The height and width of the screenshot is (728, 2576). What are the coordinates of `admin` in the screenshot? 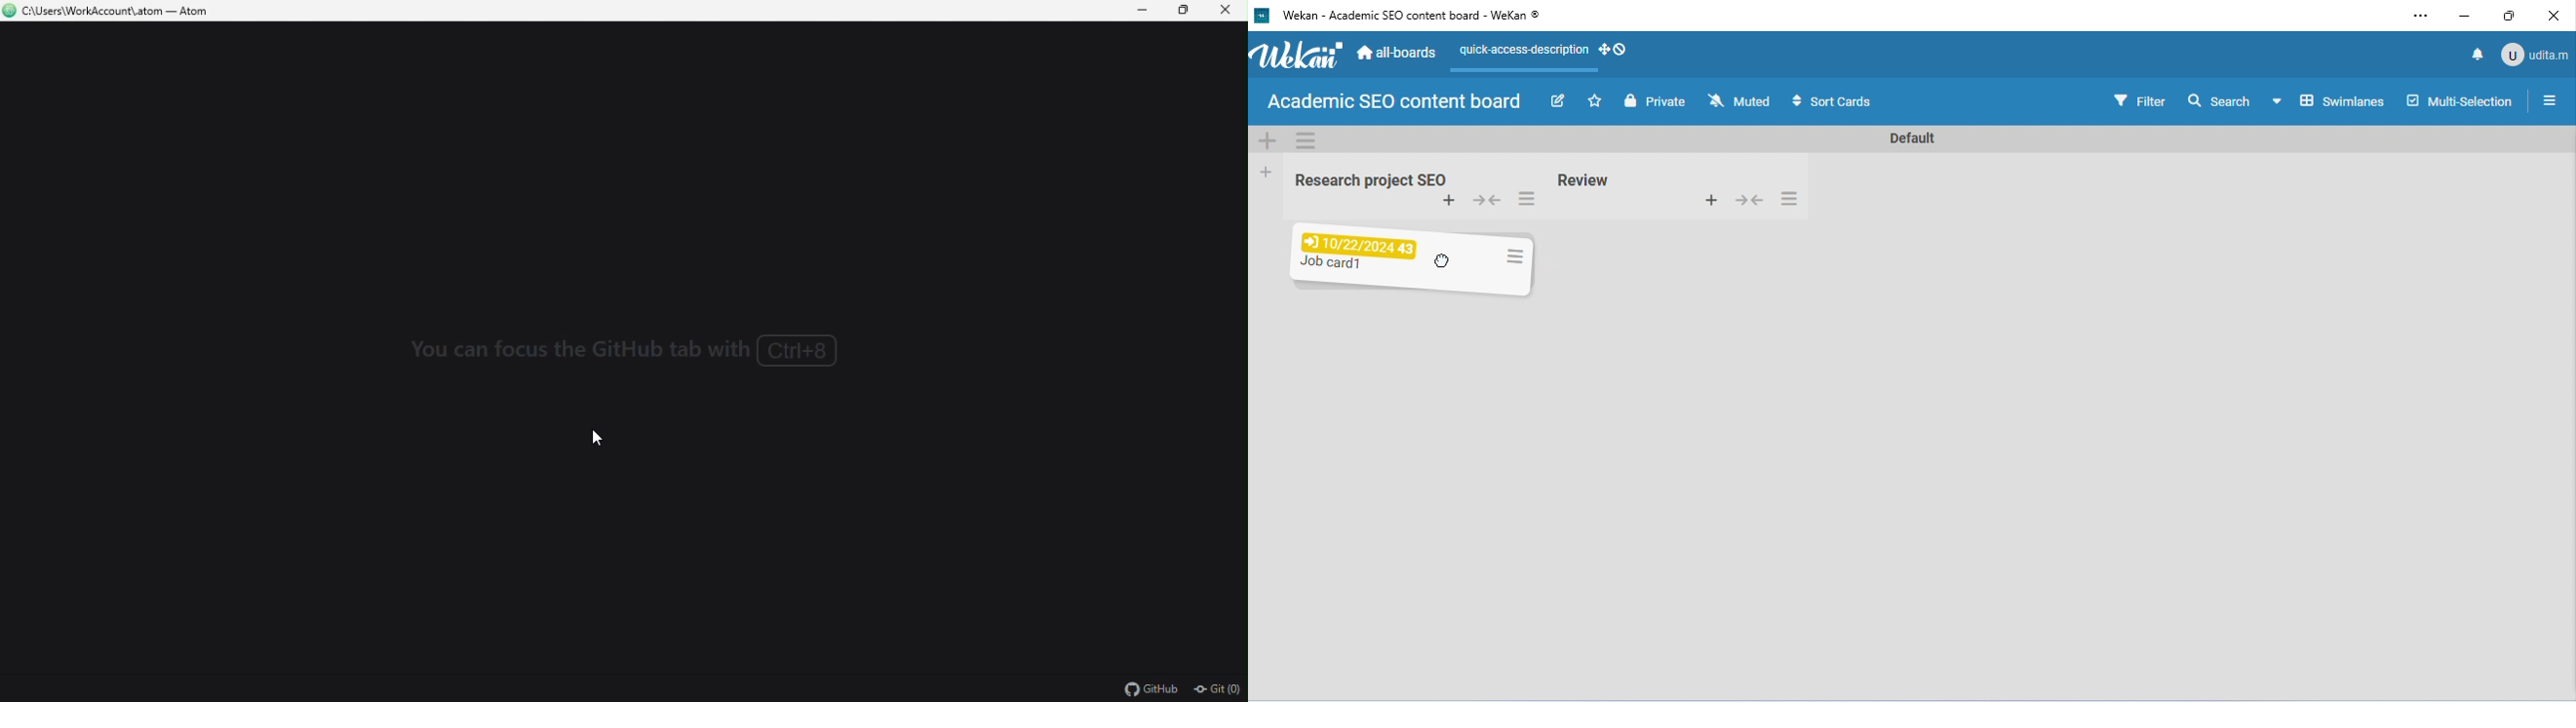 It's located at (2533, 53).